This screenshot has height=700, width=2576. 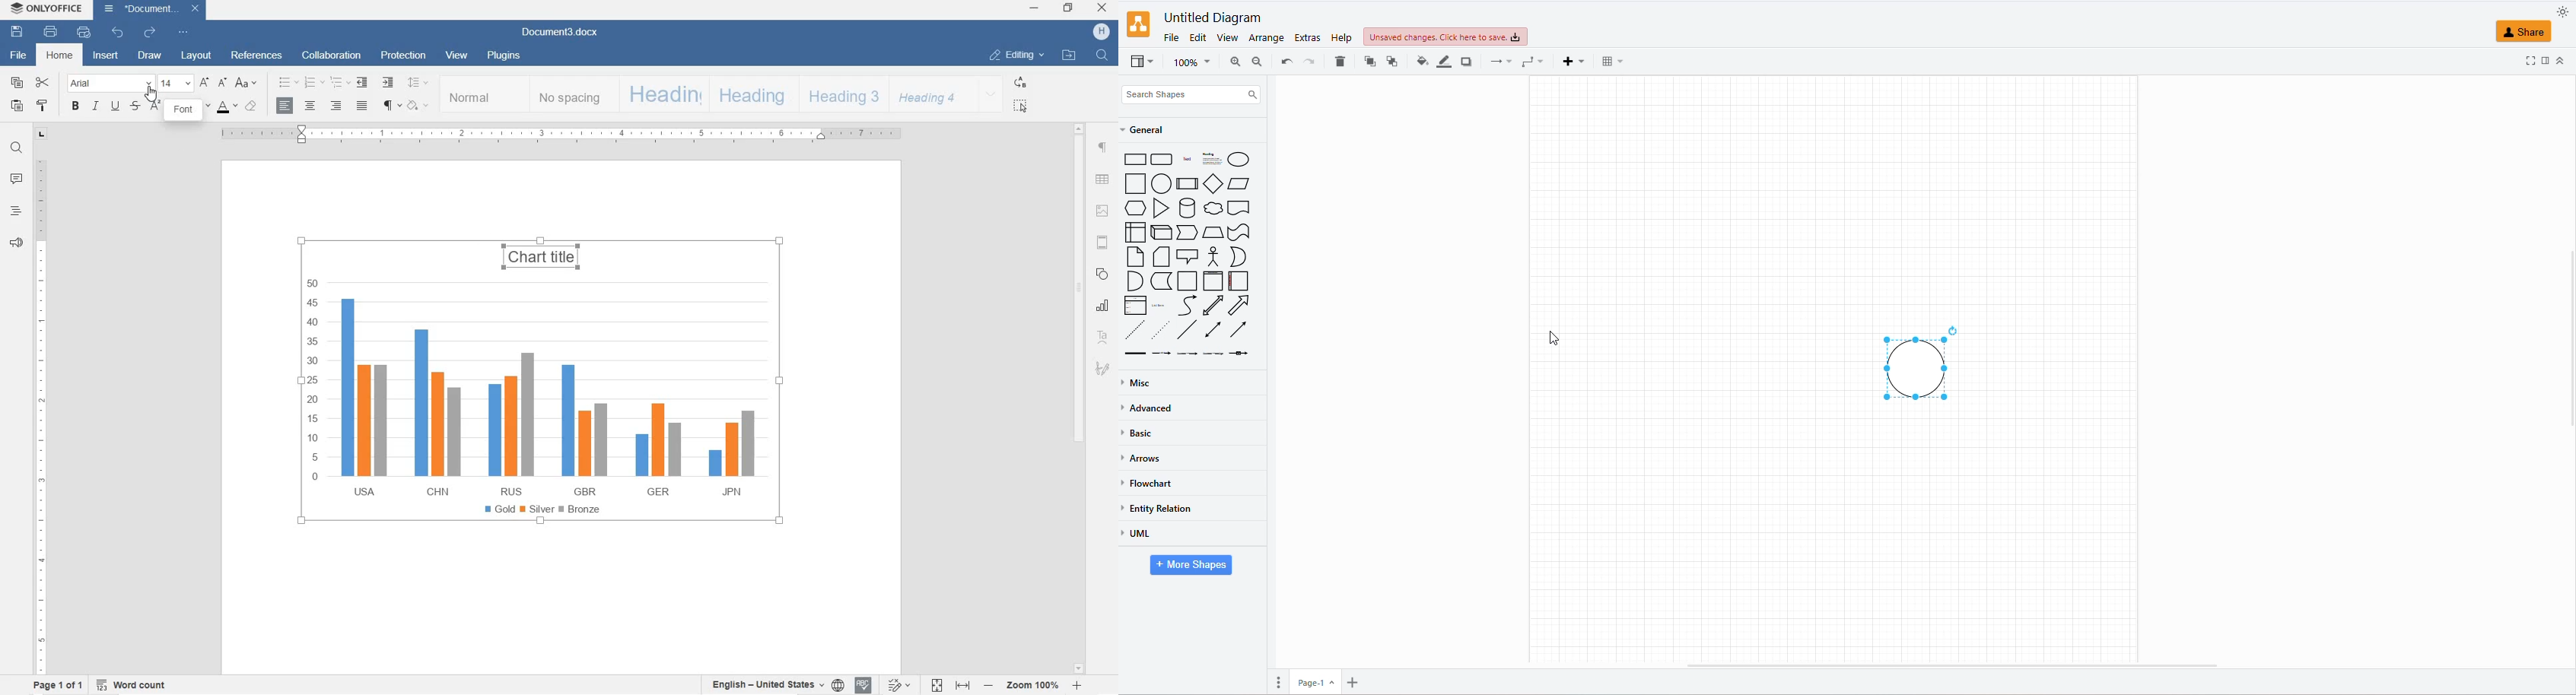 What do you see at coordinates (1461, 37) in the screenshot?
I see `UNSAVED CHANGES` at bounding box center [1461, 37].